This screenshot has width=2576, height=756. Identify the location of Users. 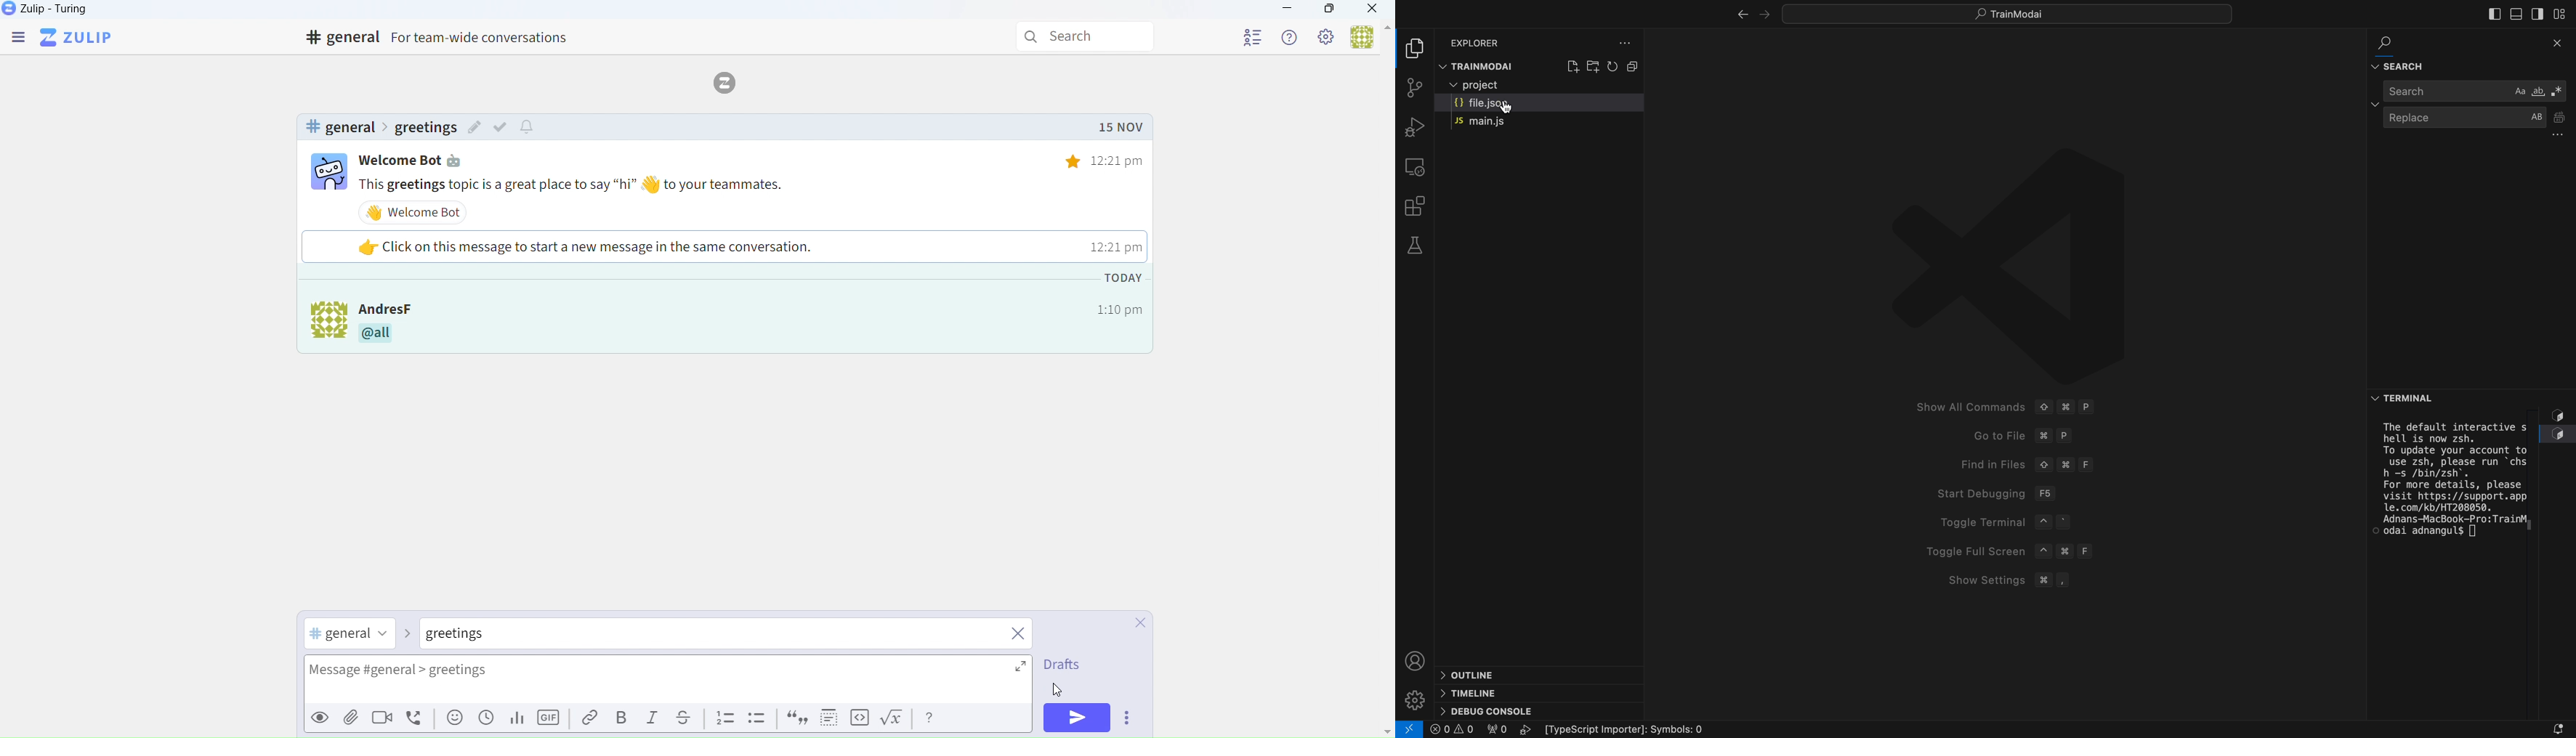
(1369, 38).